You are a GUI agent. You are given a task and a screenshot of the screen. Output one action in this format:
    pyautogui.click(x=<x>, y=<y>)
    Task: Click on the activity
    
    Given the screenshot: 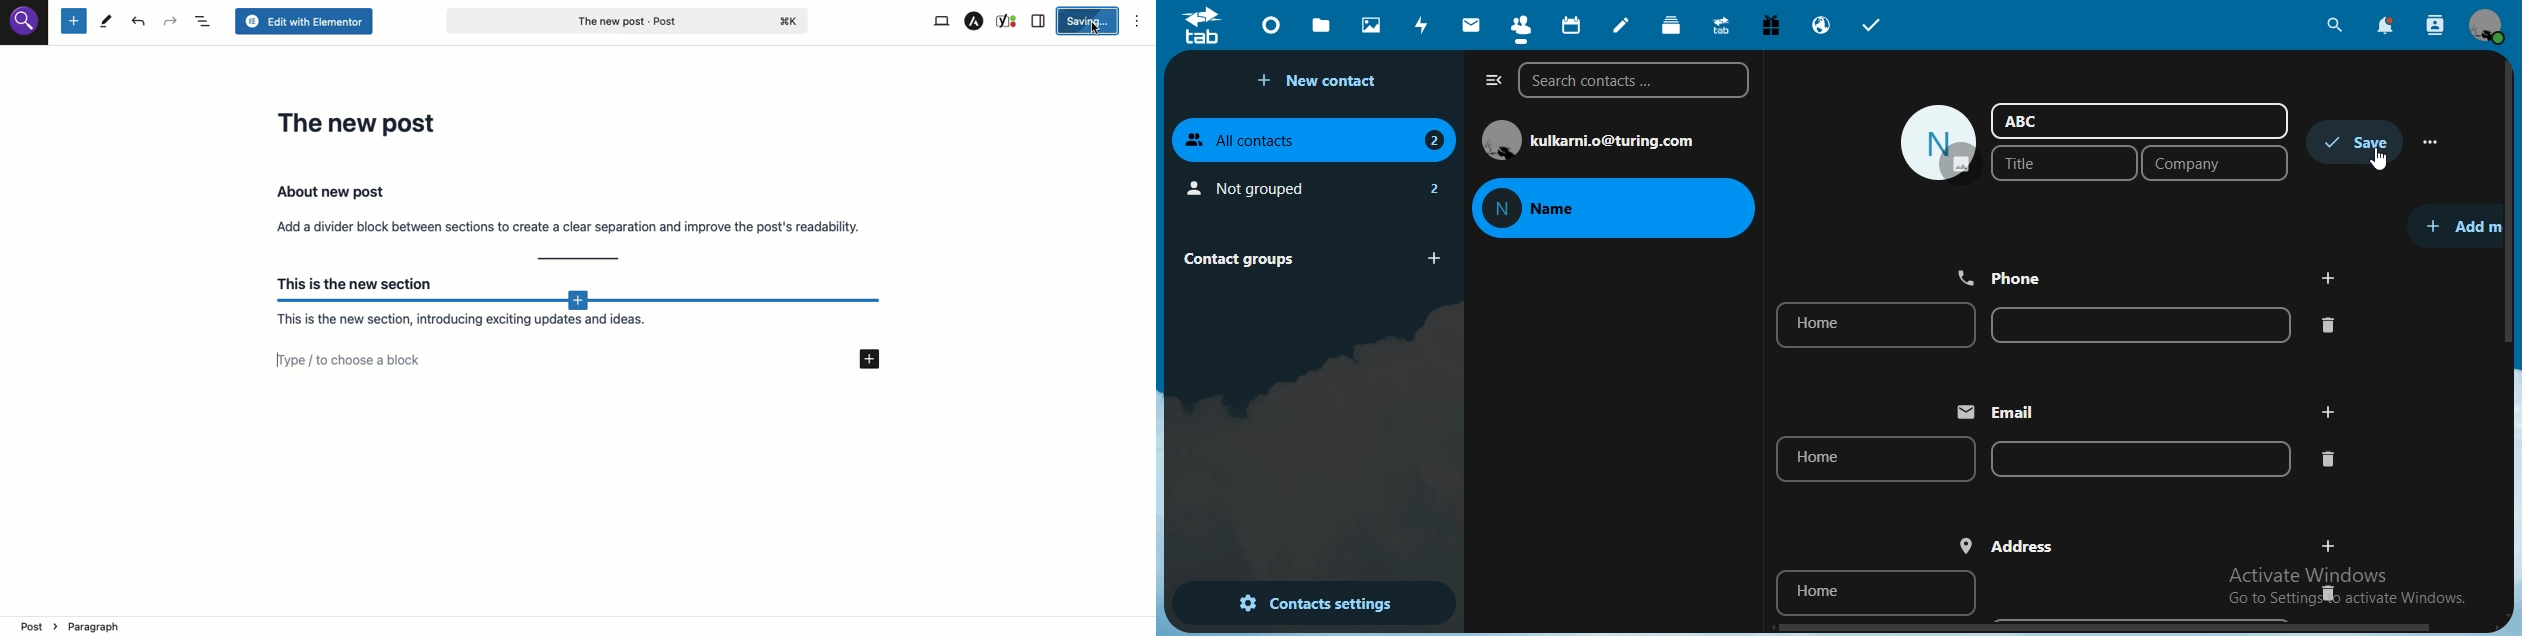 What is the action you would take?
    pyautogui.click(x=1421, y=25)
    